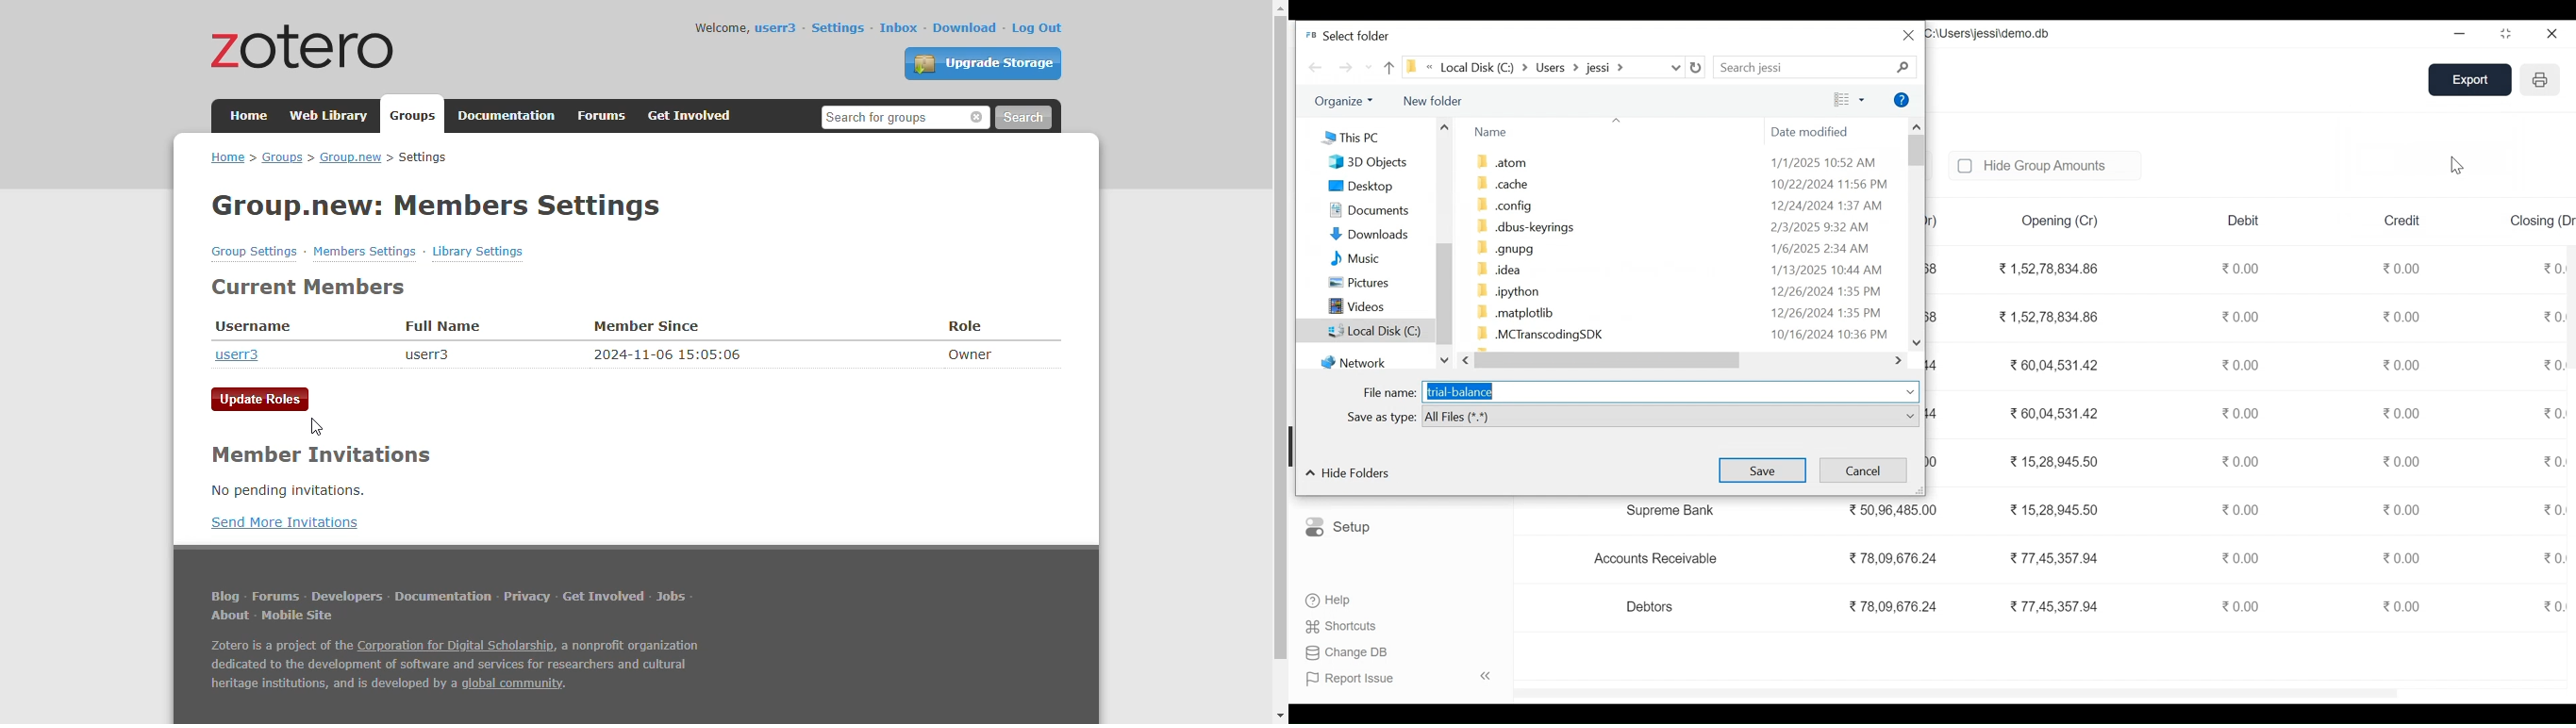  Describe the element at coordinates (1539, 335) in the screenshot. I see `.MCTranscodingSDK` at that location.